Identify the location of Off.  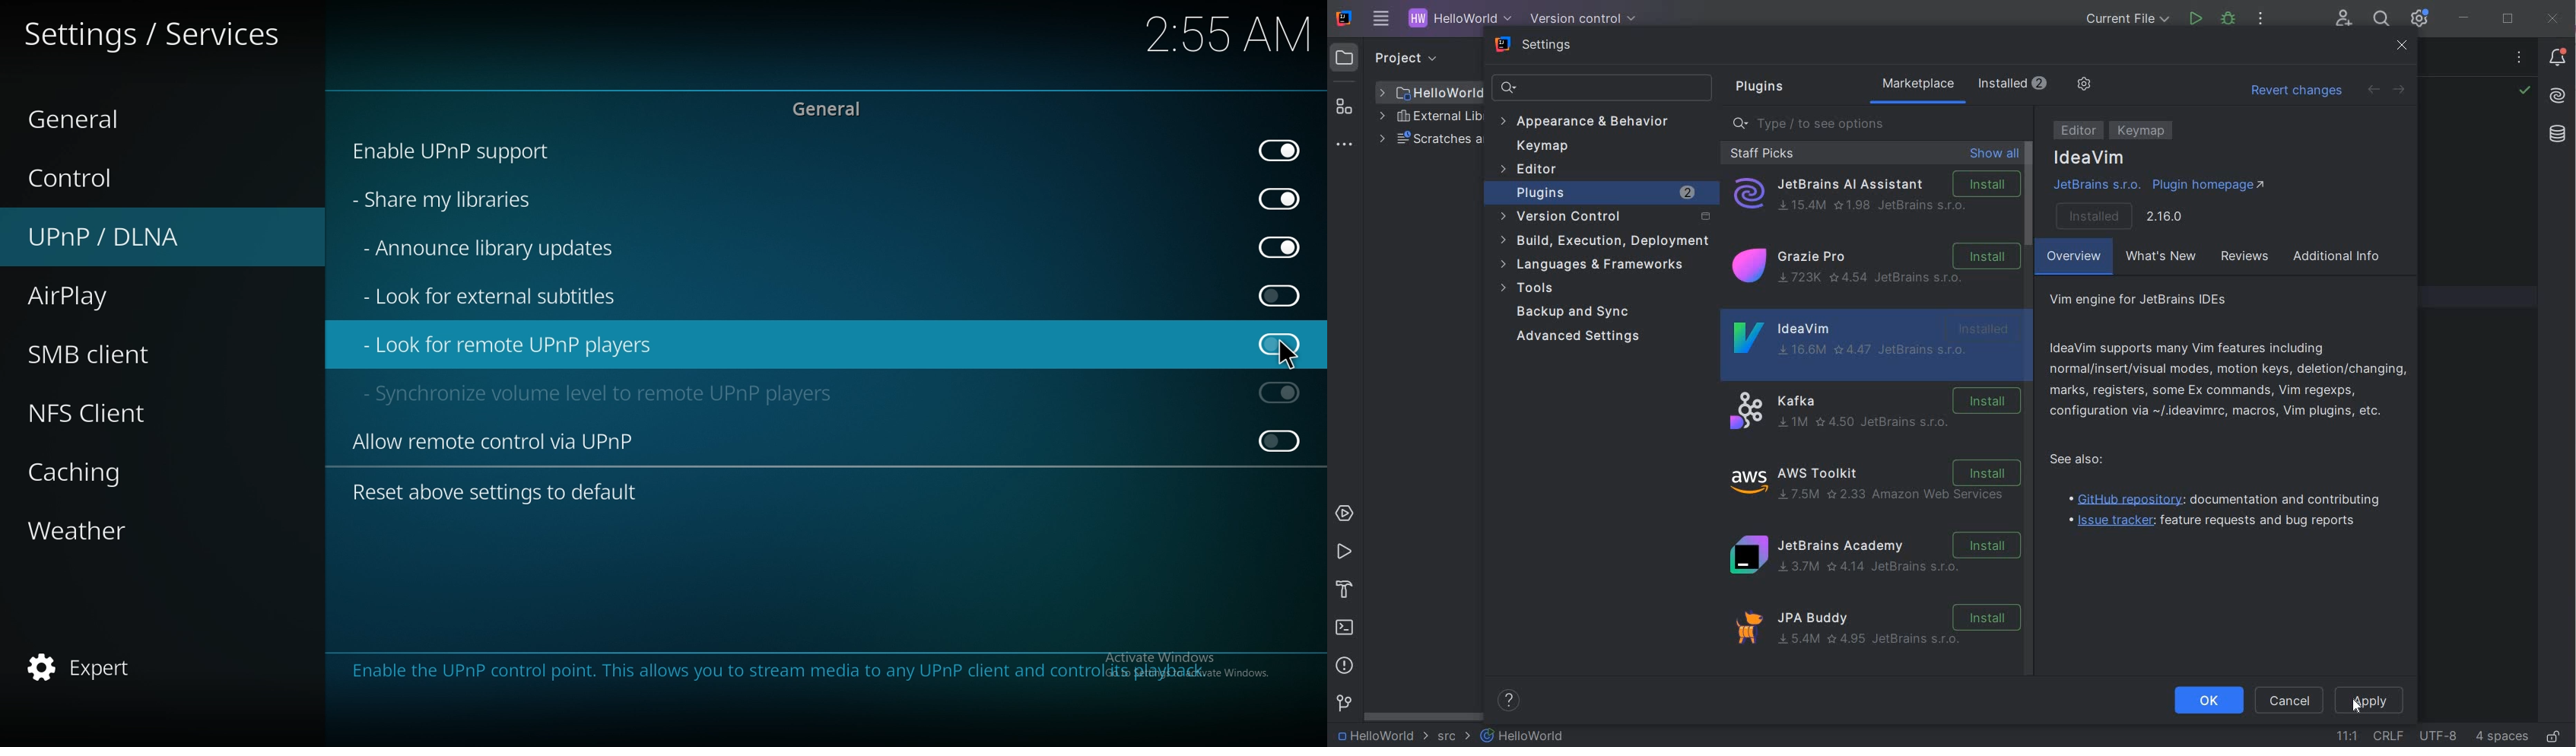
(1281, 441).